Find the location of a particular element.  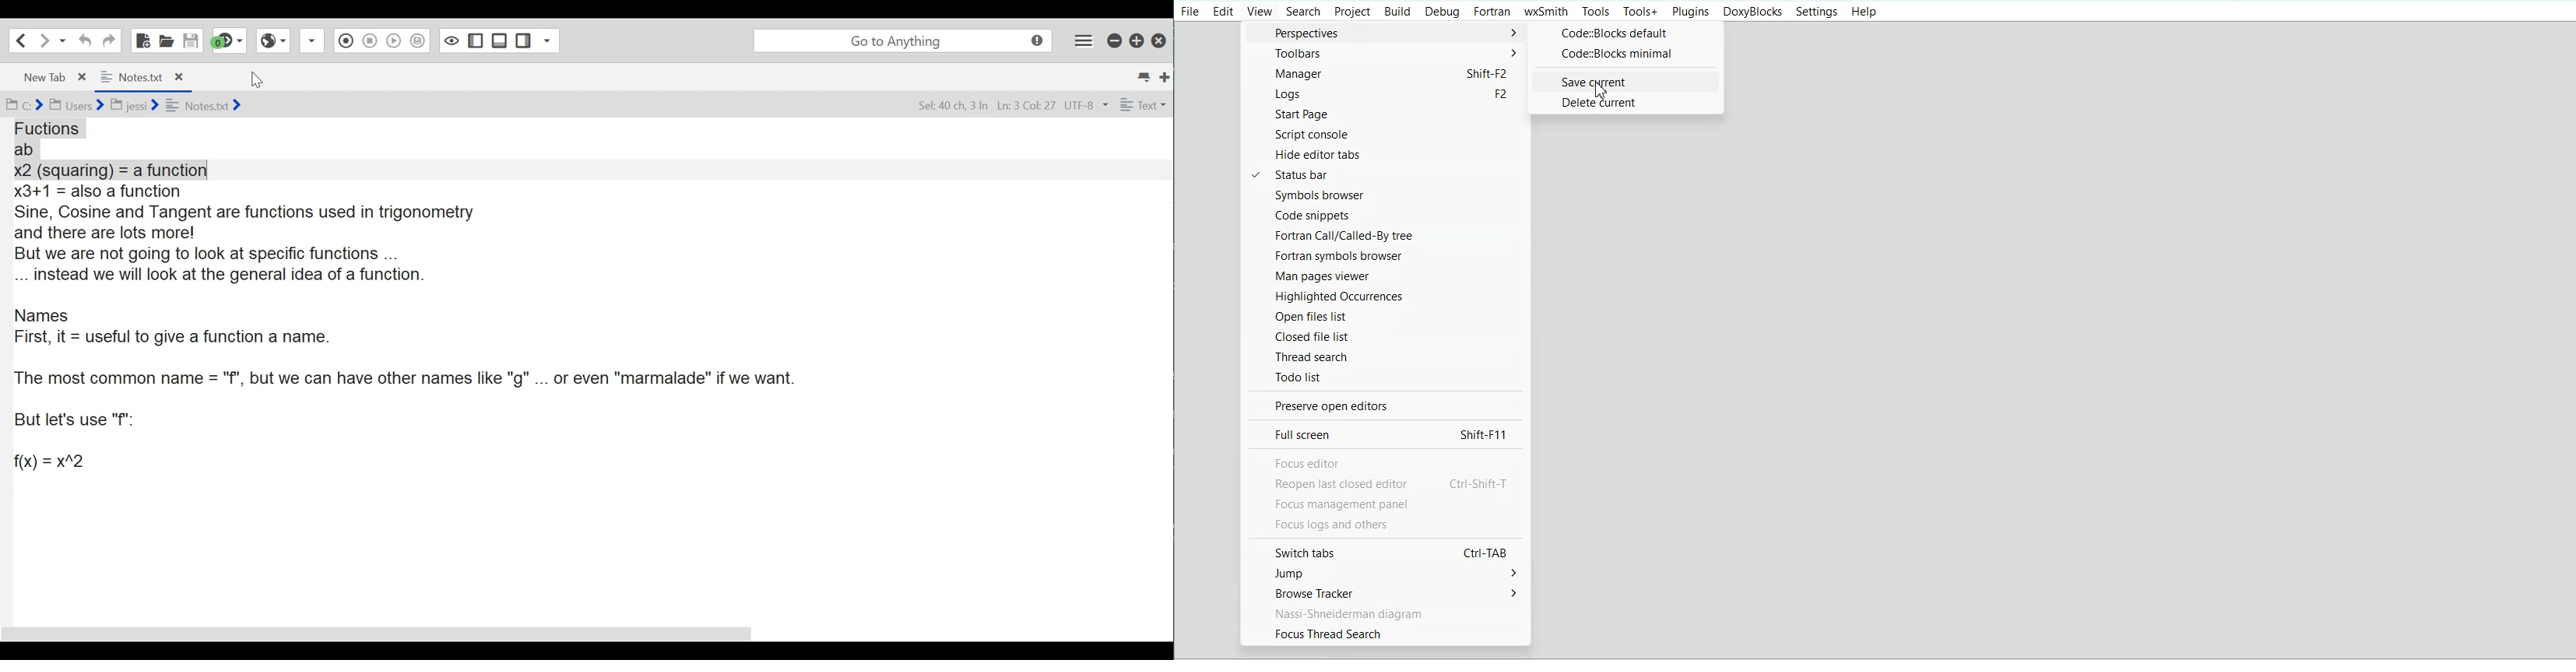

Show/Hide Bottom Pane is located at coordinates (524, 42).